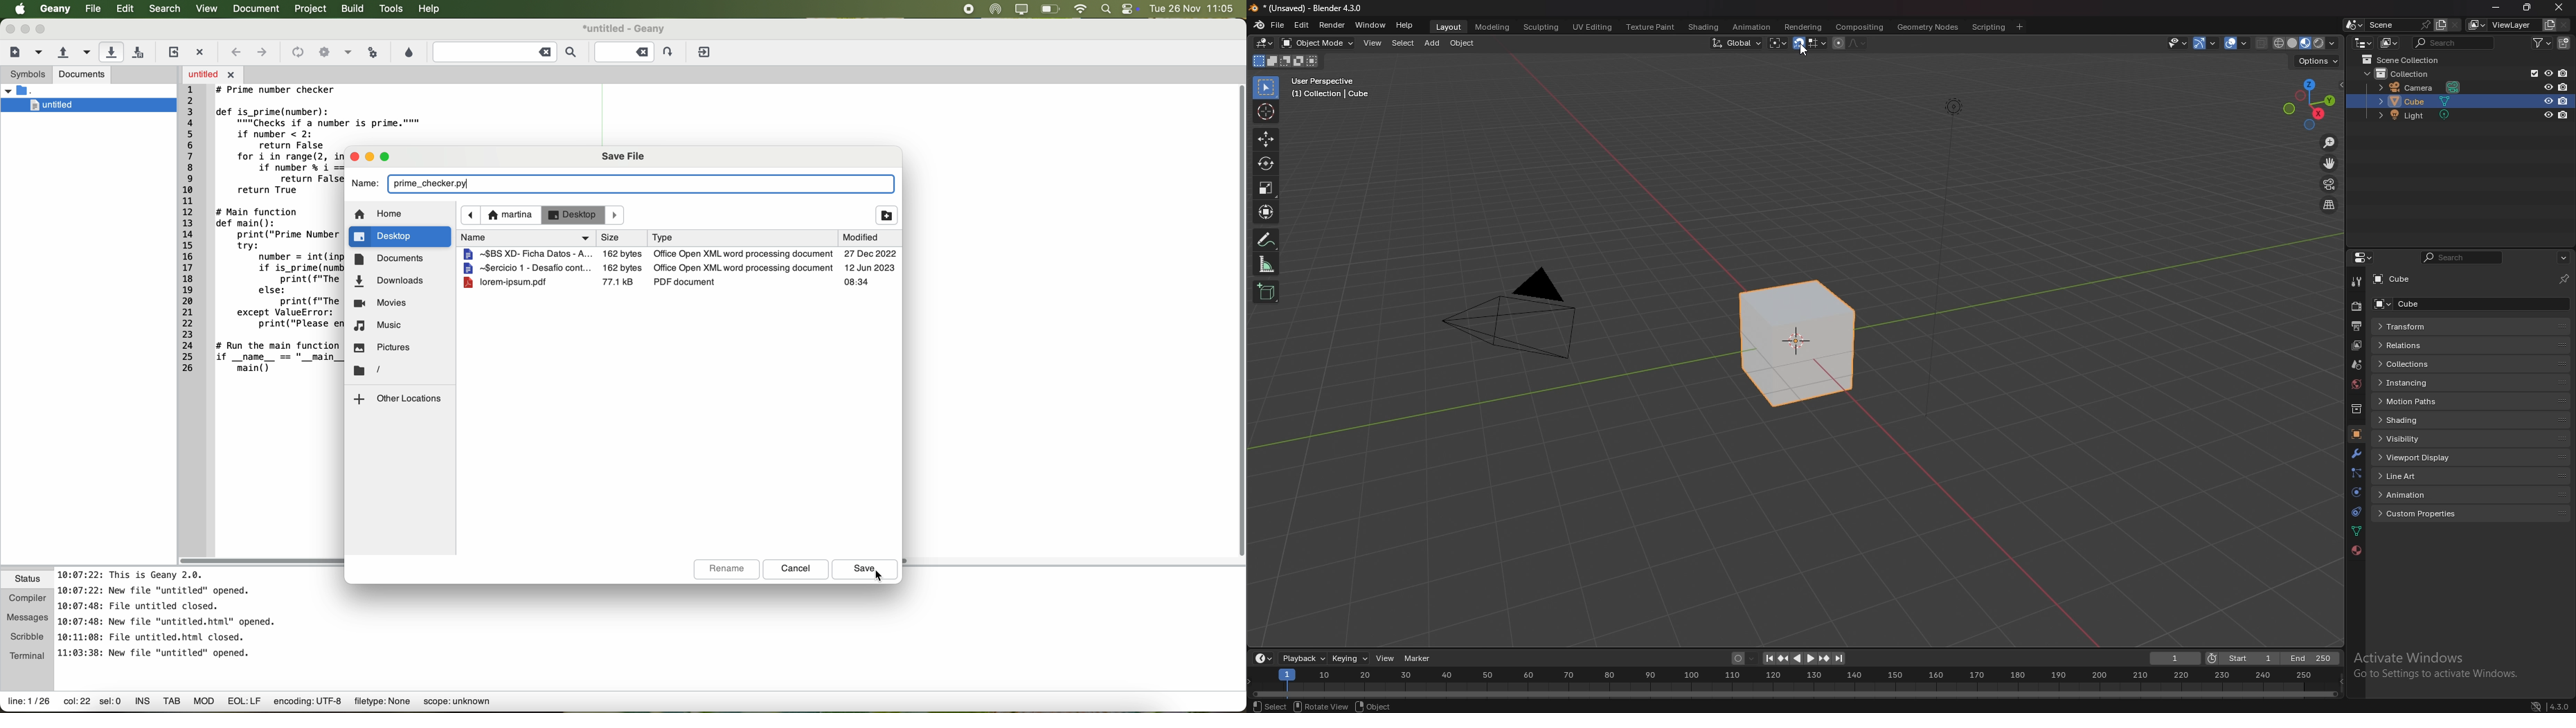 The width and height of the screenshot is (2576, 728). I want to click on open an existing file, so click(62, 52).